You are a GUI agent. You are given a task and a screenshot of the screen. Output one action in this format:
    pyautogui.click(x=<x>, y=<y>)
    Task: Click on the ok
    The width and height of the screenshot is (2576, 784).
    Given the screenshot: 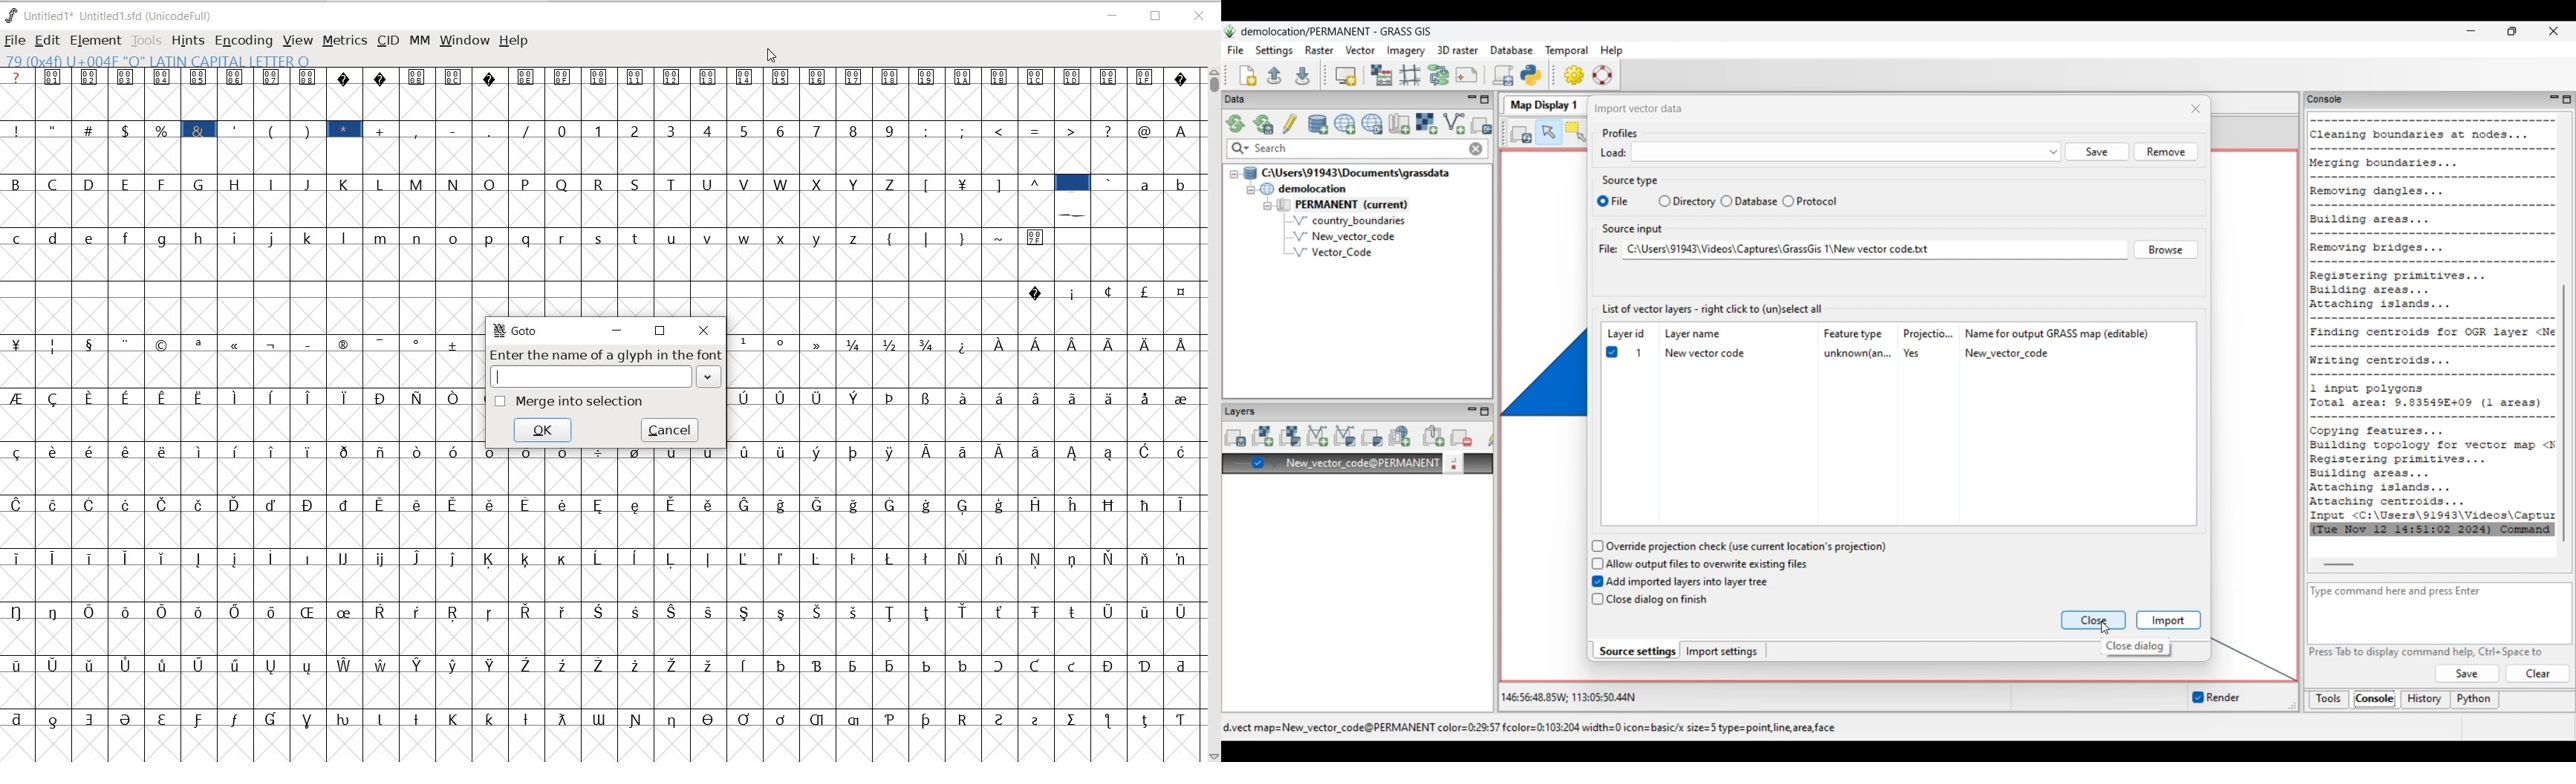 What is the action you would take?
    pyautogui.click(x=543, y=430)
    